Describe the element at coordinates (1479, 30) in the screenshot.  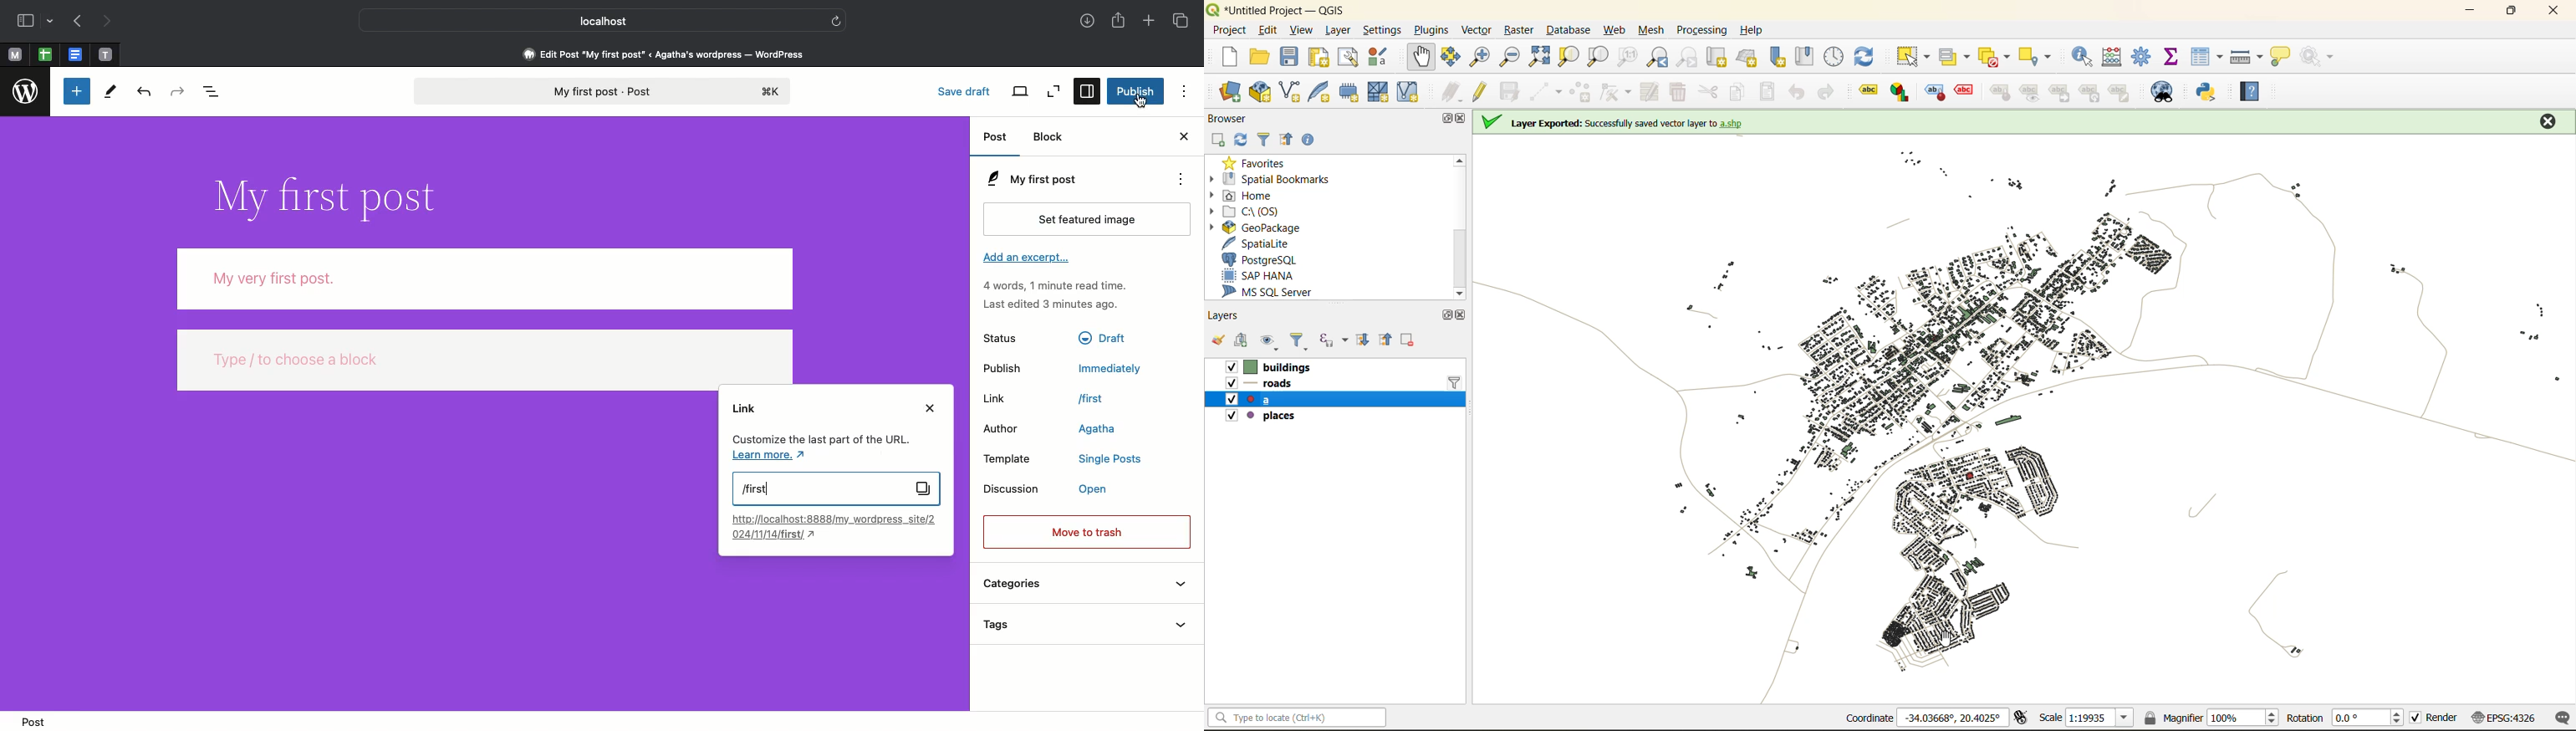
I see `vector` at that location.